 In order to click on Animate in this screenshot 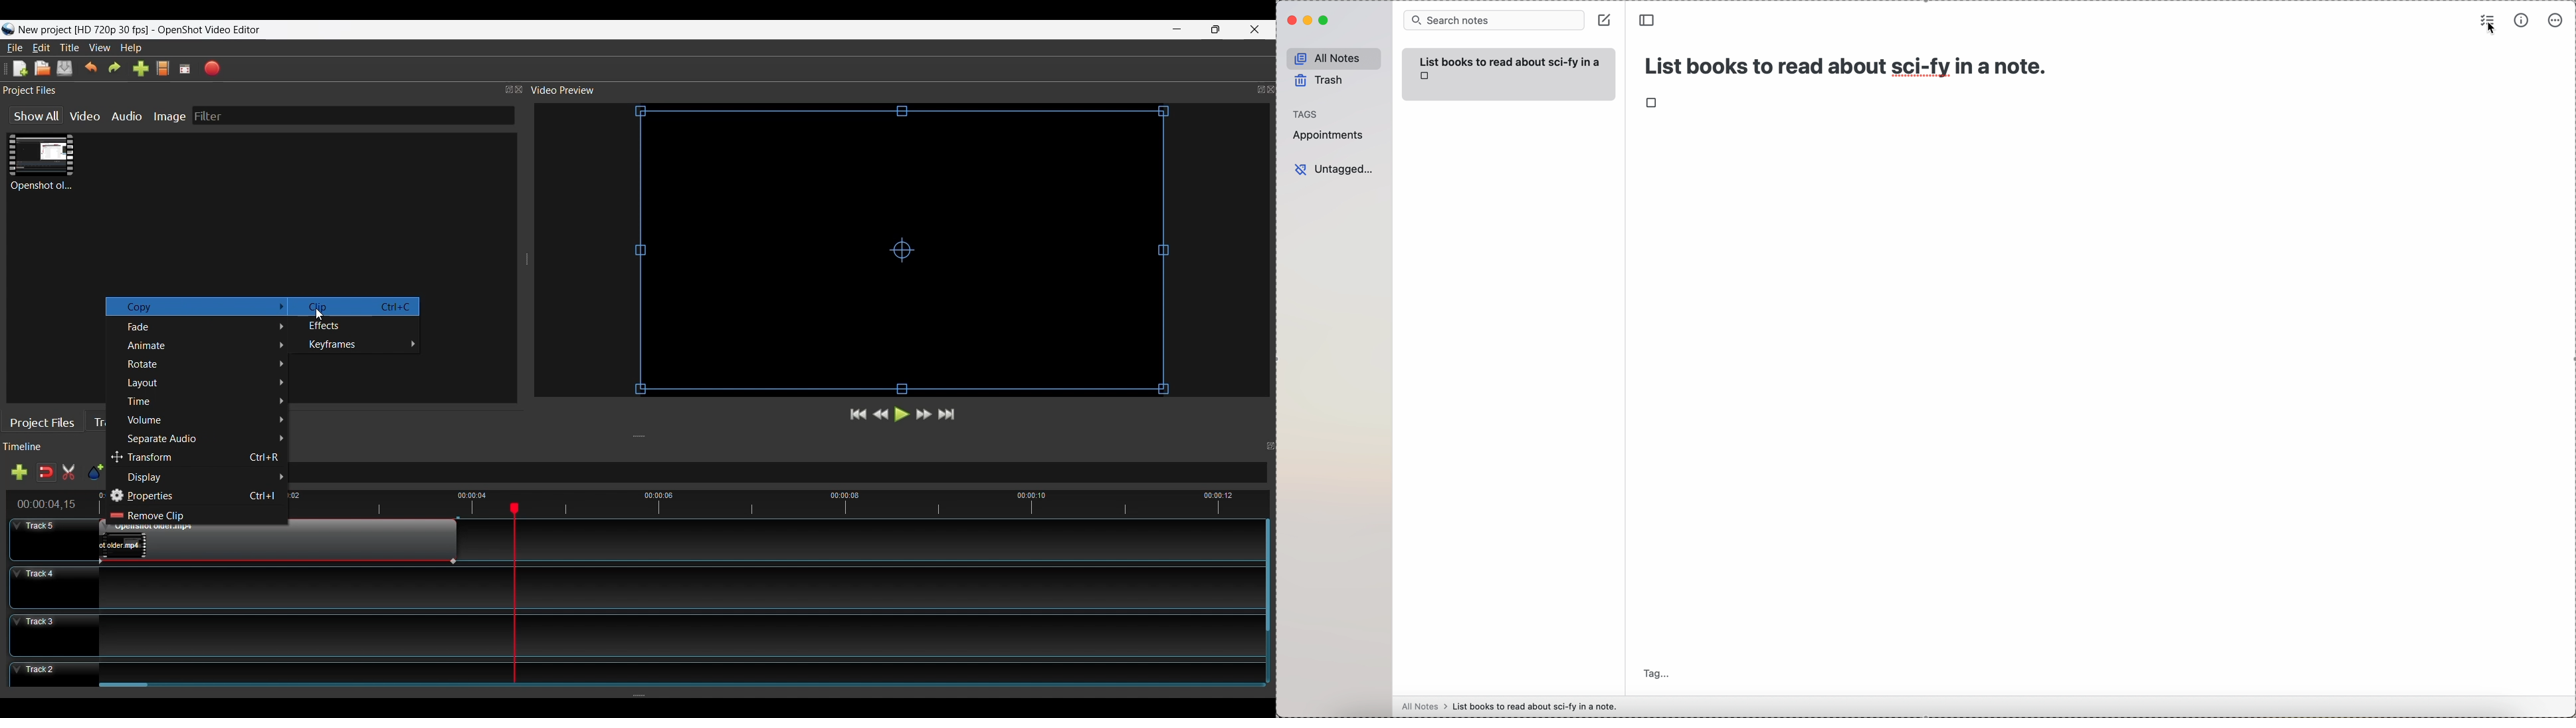, I will do `click(205, 346)`.